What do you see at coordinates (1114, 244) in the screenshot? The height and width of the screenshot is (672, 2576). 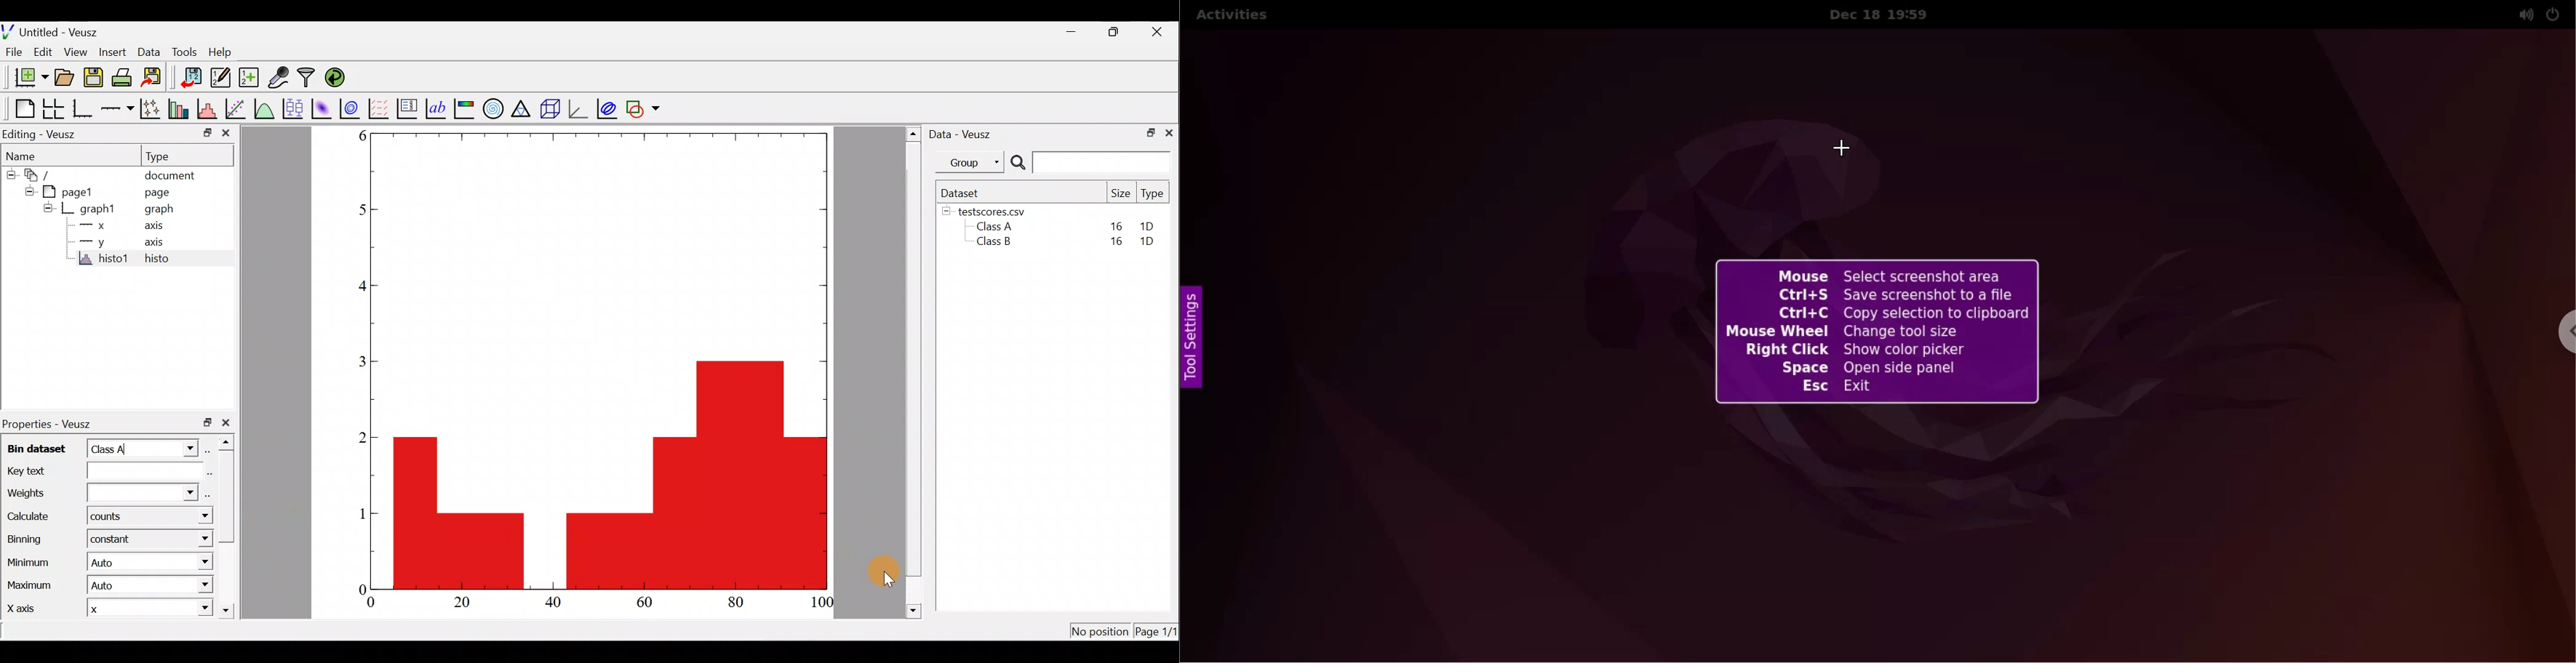 I see `16` at bounding box center [1114, 244].